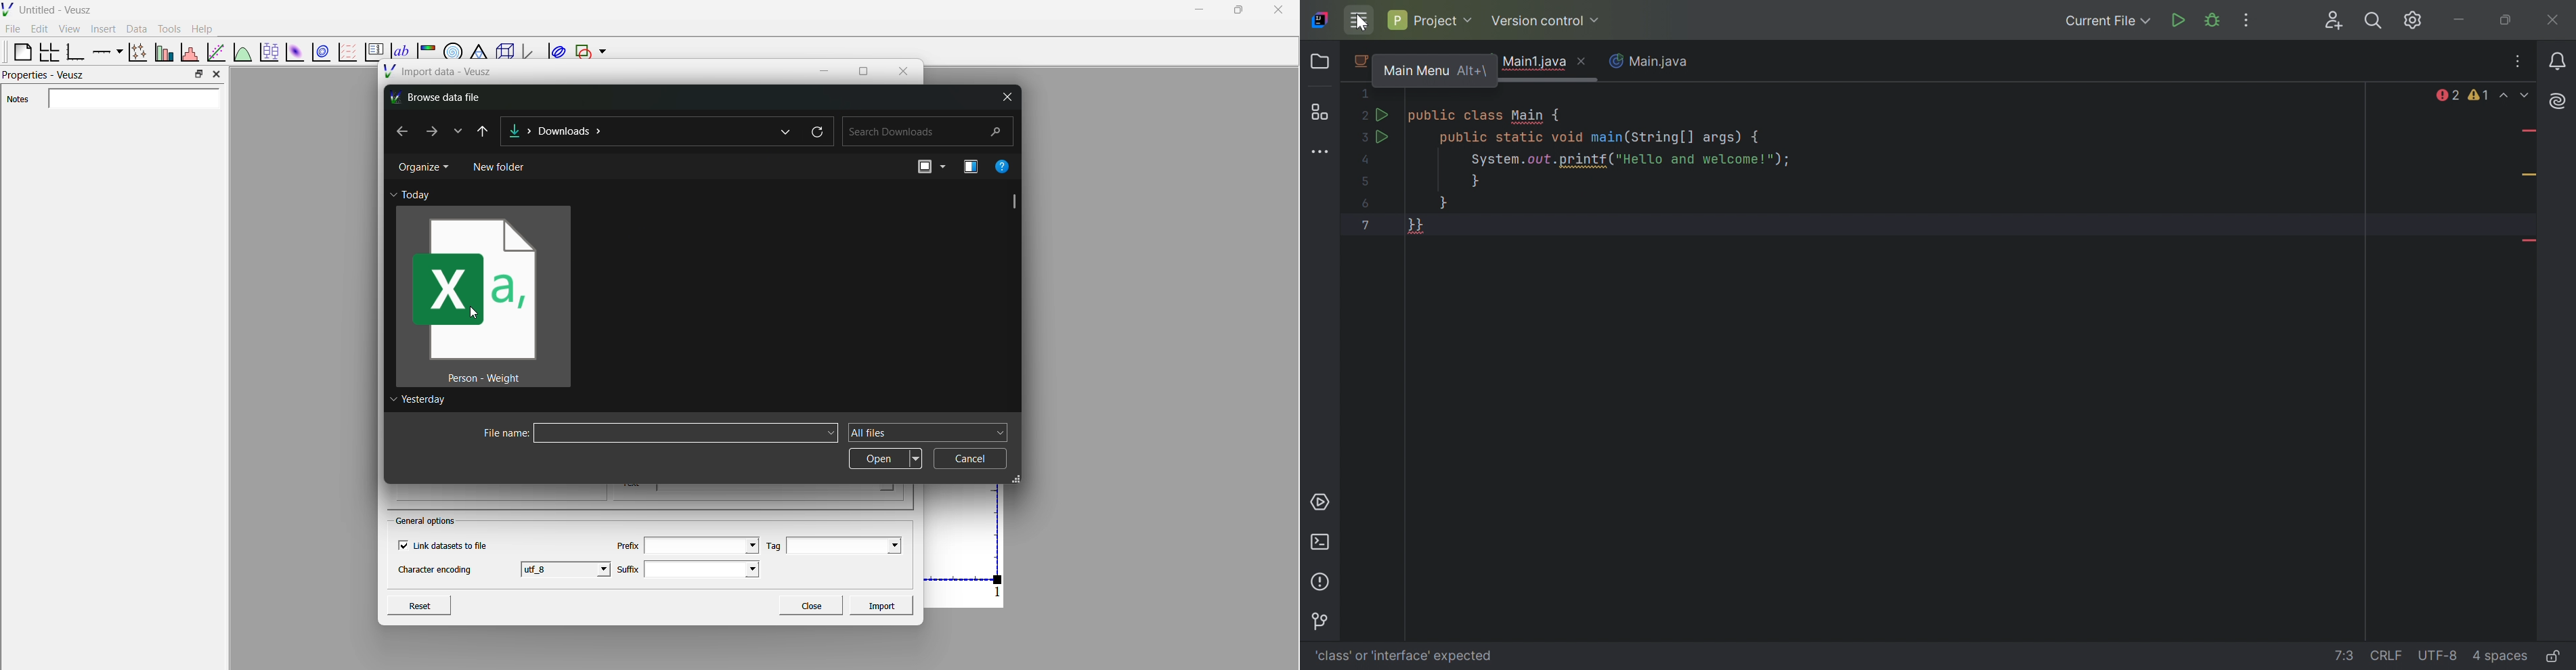  I want to click on Browse data file, so click(444, 96).